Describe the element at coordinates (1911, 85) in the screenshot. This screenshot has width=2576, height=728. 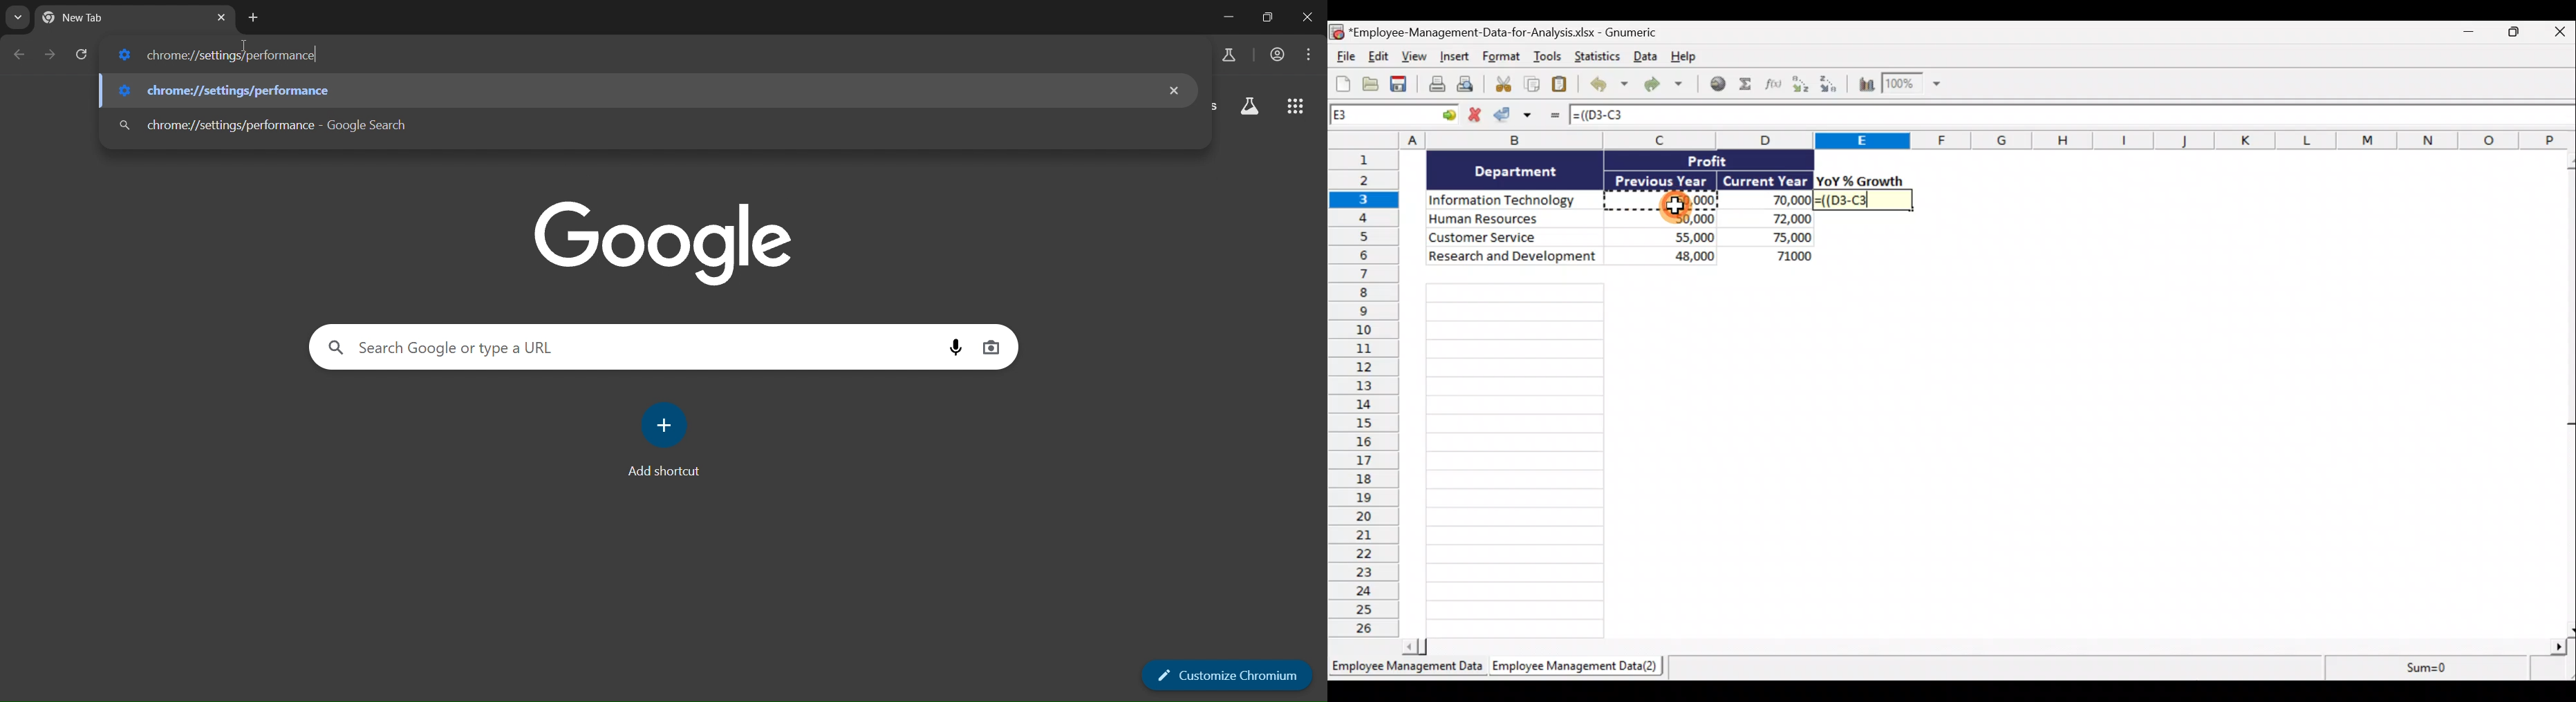
I see `Zoom` at that location.